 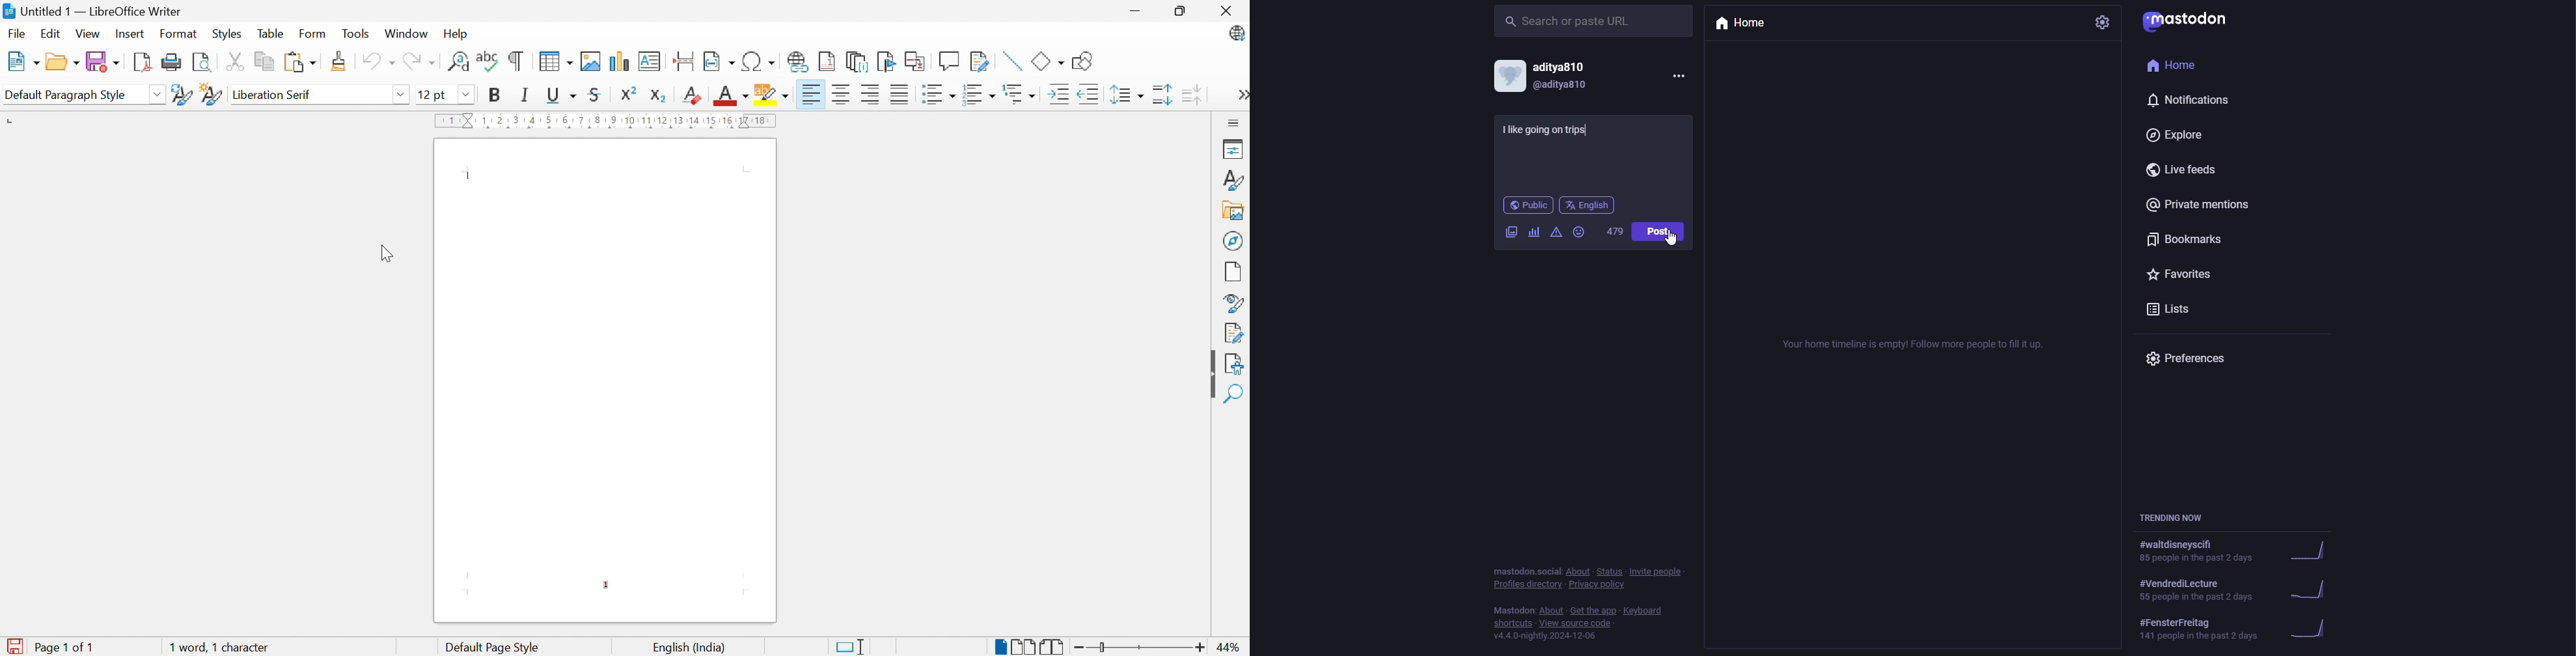 What do you see at coordinates (937, 94) in the screenshot?
I see `Toggle unordered list` at bounding box center [937, 94].